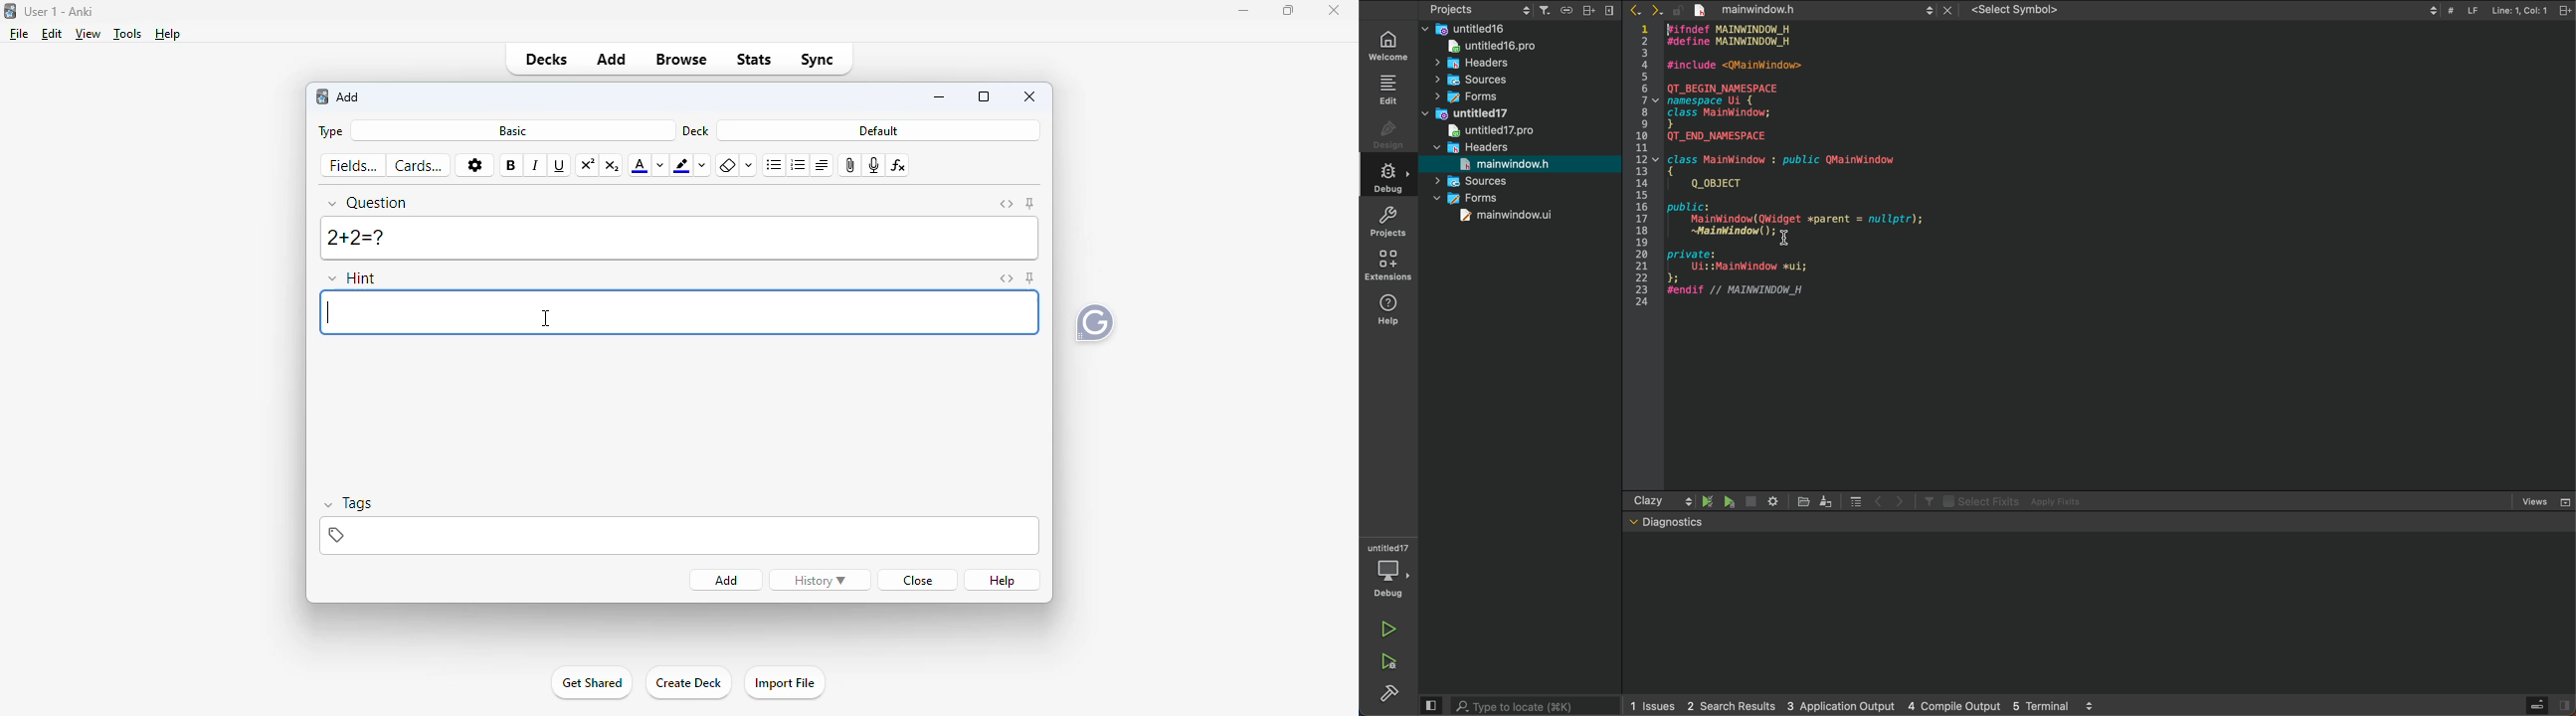 The width and height of the screenshot is (2576, 728). What do you see at coordinates (680, 238) in the screenshot?
I see `2+2=?` at bounding box center [680, 238].